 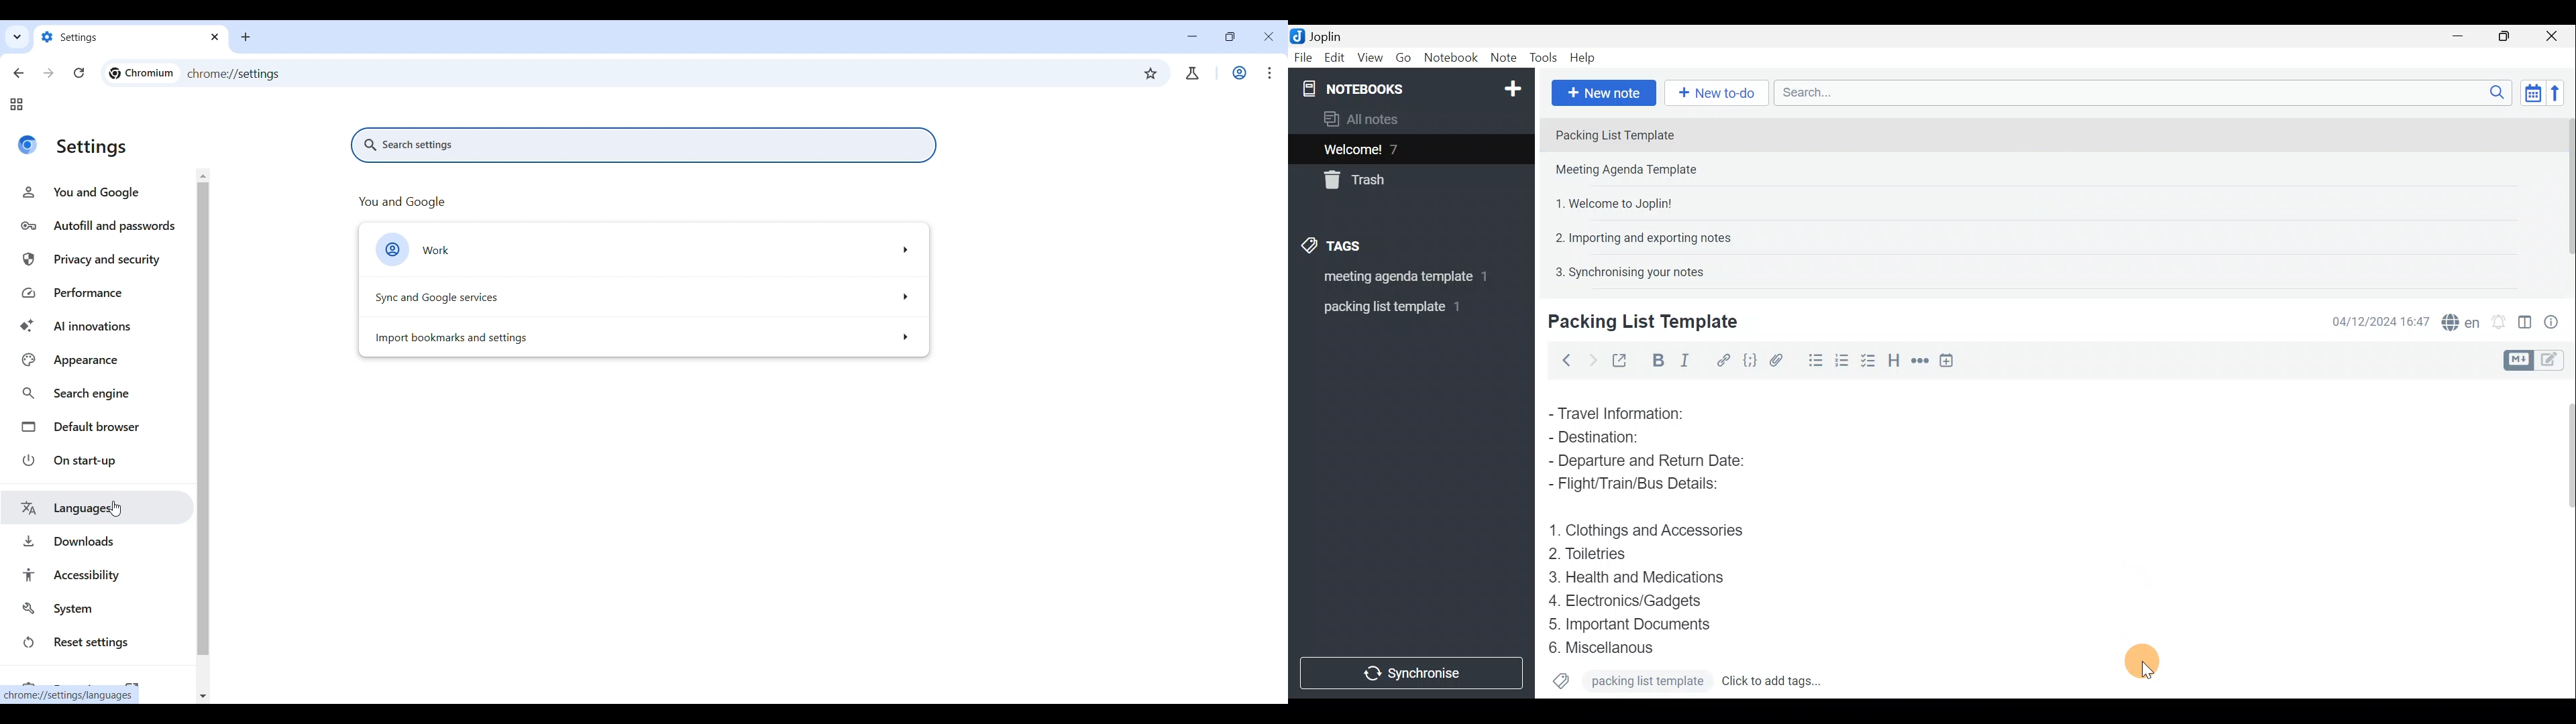 What do you see at coordinates (1227, 39) in the screenshot?
I see `Show interface in a smaller tab` at bounding box center [1227, 39].